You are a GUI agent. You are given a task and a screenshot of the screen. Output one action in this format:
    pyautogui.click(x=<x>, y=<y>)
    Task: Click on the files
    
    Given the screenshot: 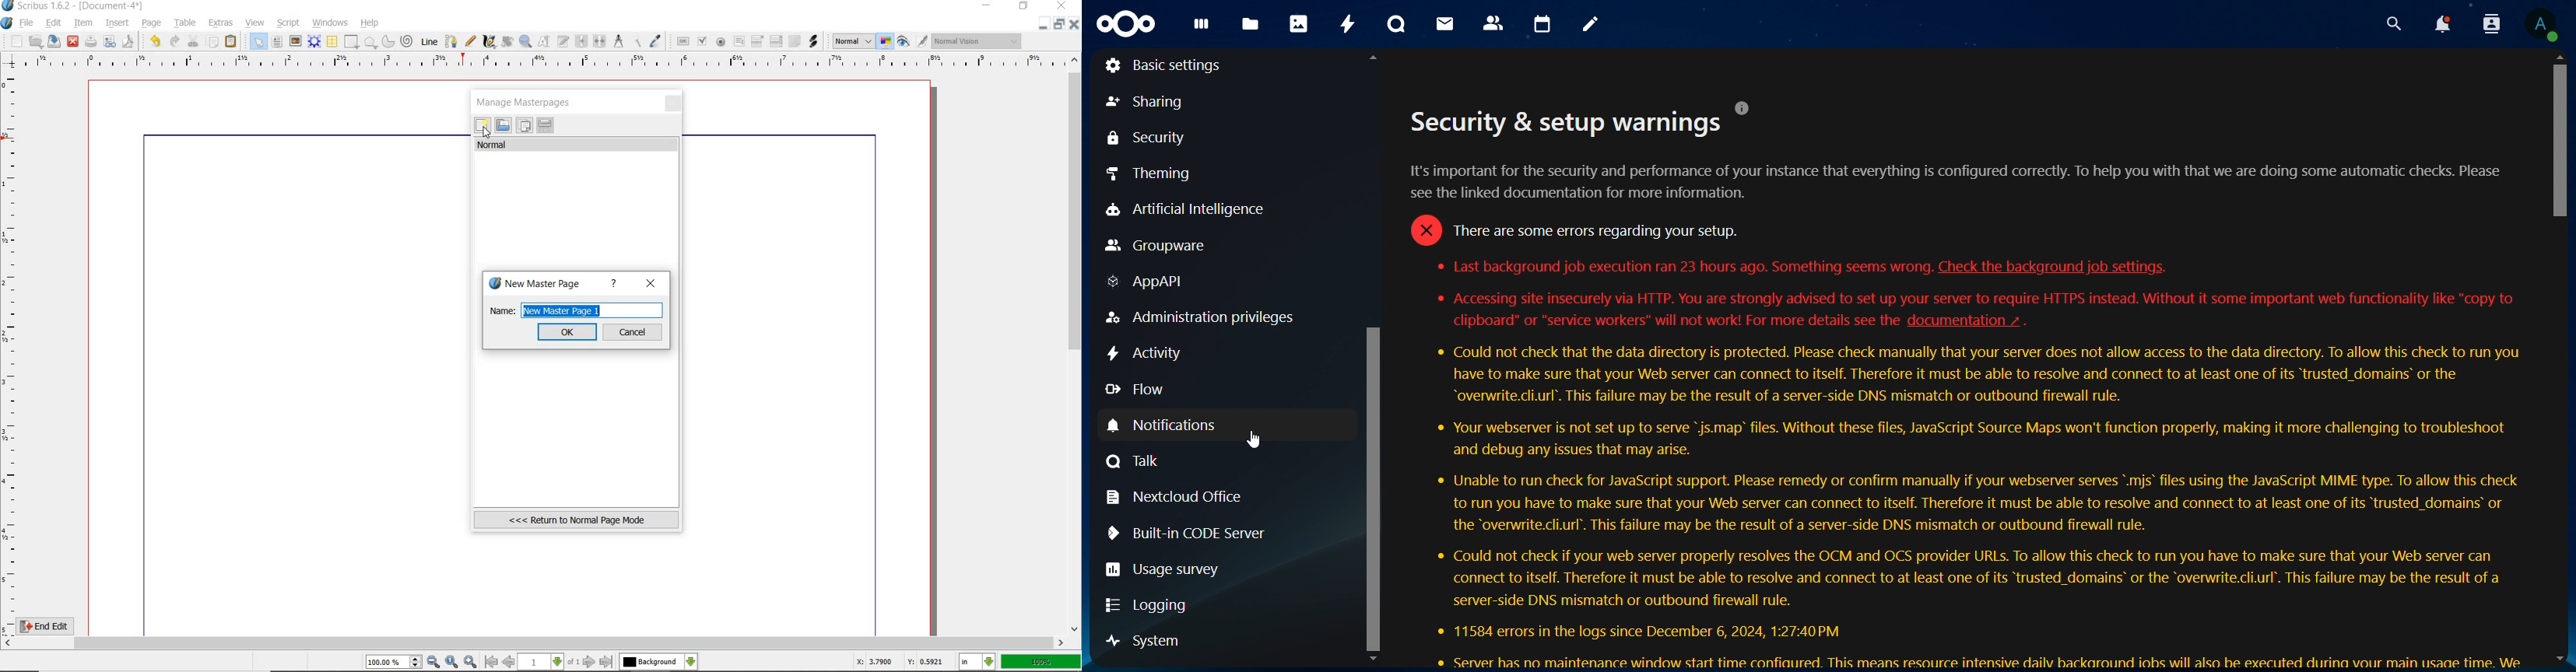 What is the action you would take?
    pyautogui.click(x=1250, y=23)
    